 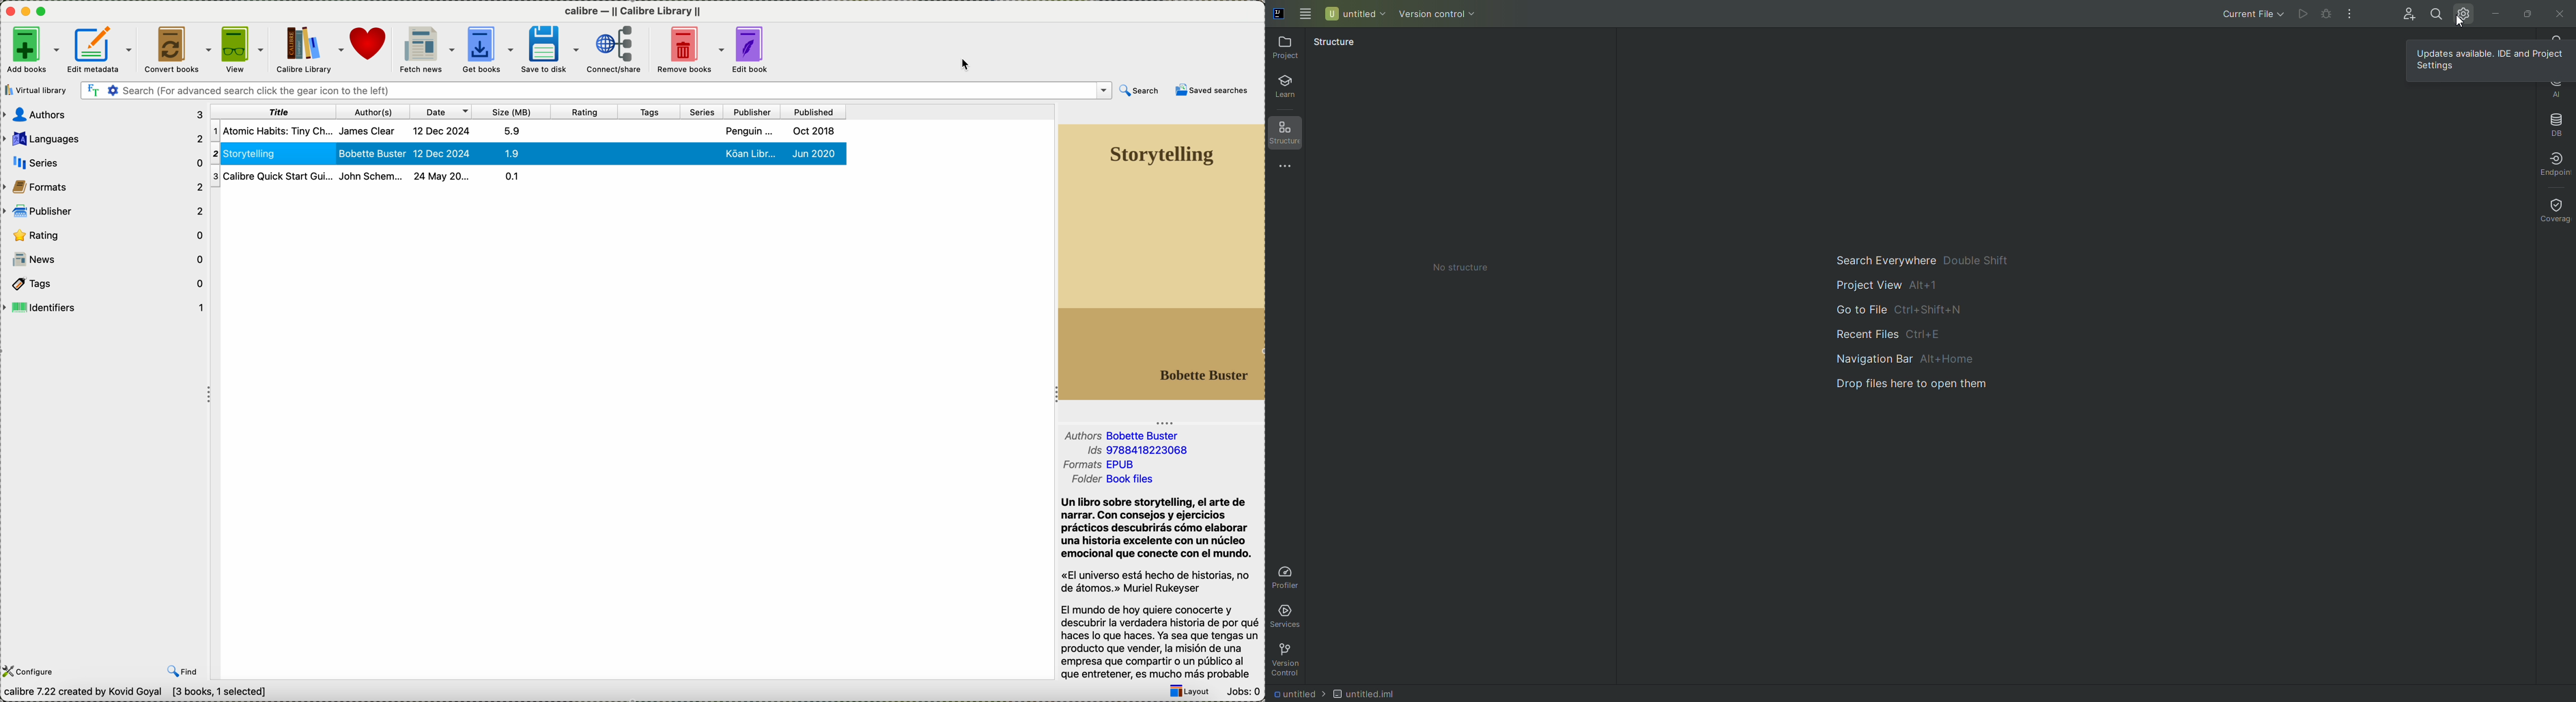 I want to click on rating, so click(x=586, y=112).